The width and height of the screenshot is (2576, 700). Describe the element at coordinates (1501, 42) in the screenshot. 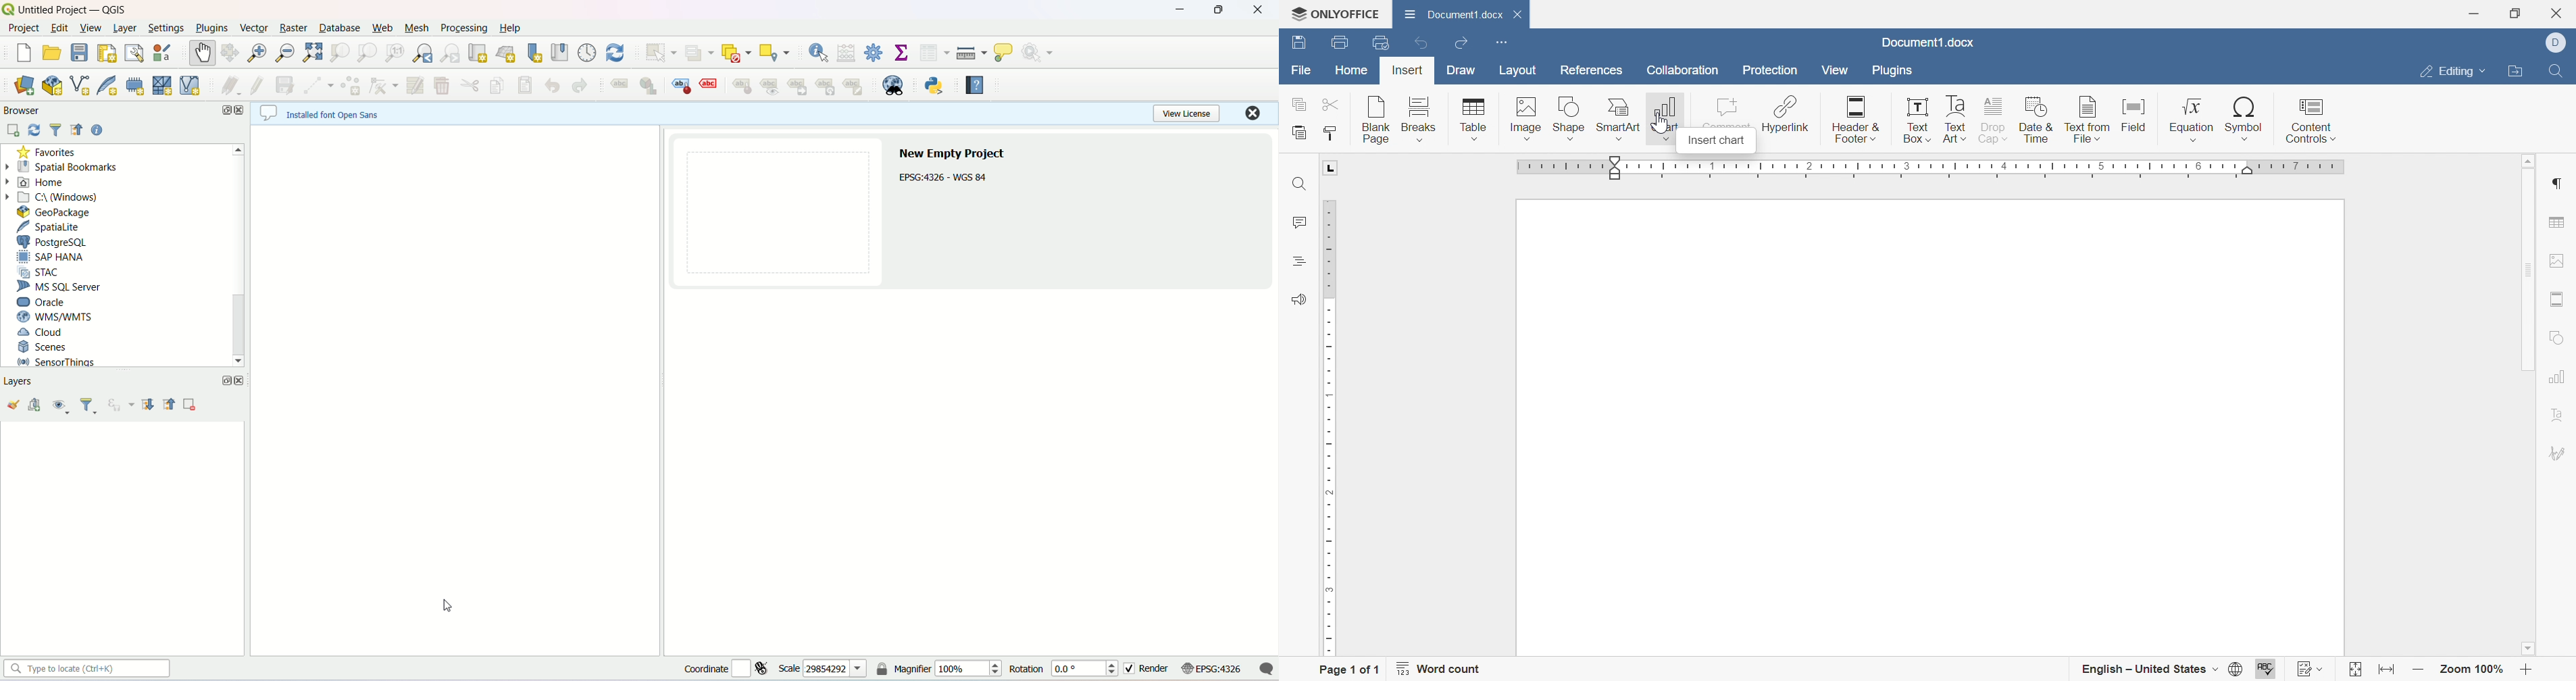

I see `Customize quick access toolbar` at that location.